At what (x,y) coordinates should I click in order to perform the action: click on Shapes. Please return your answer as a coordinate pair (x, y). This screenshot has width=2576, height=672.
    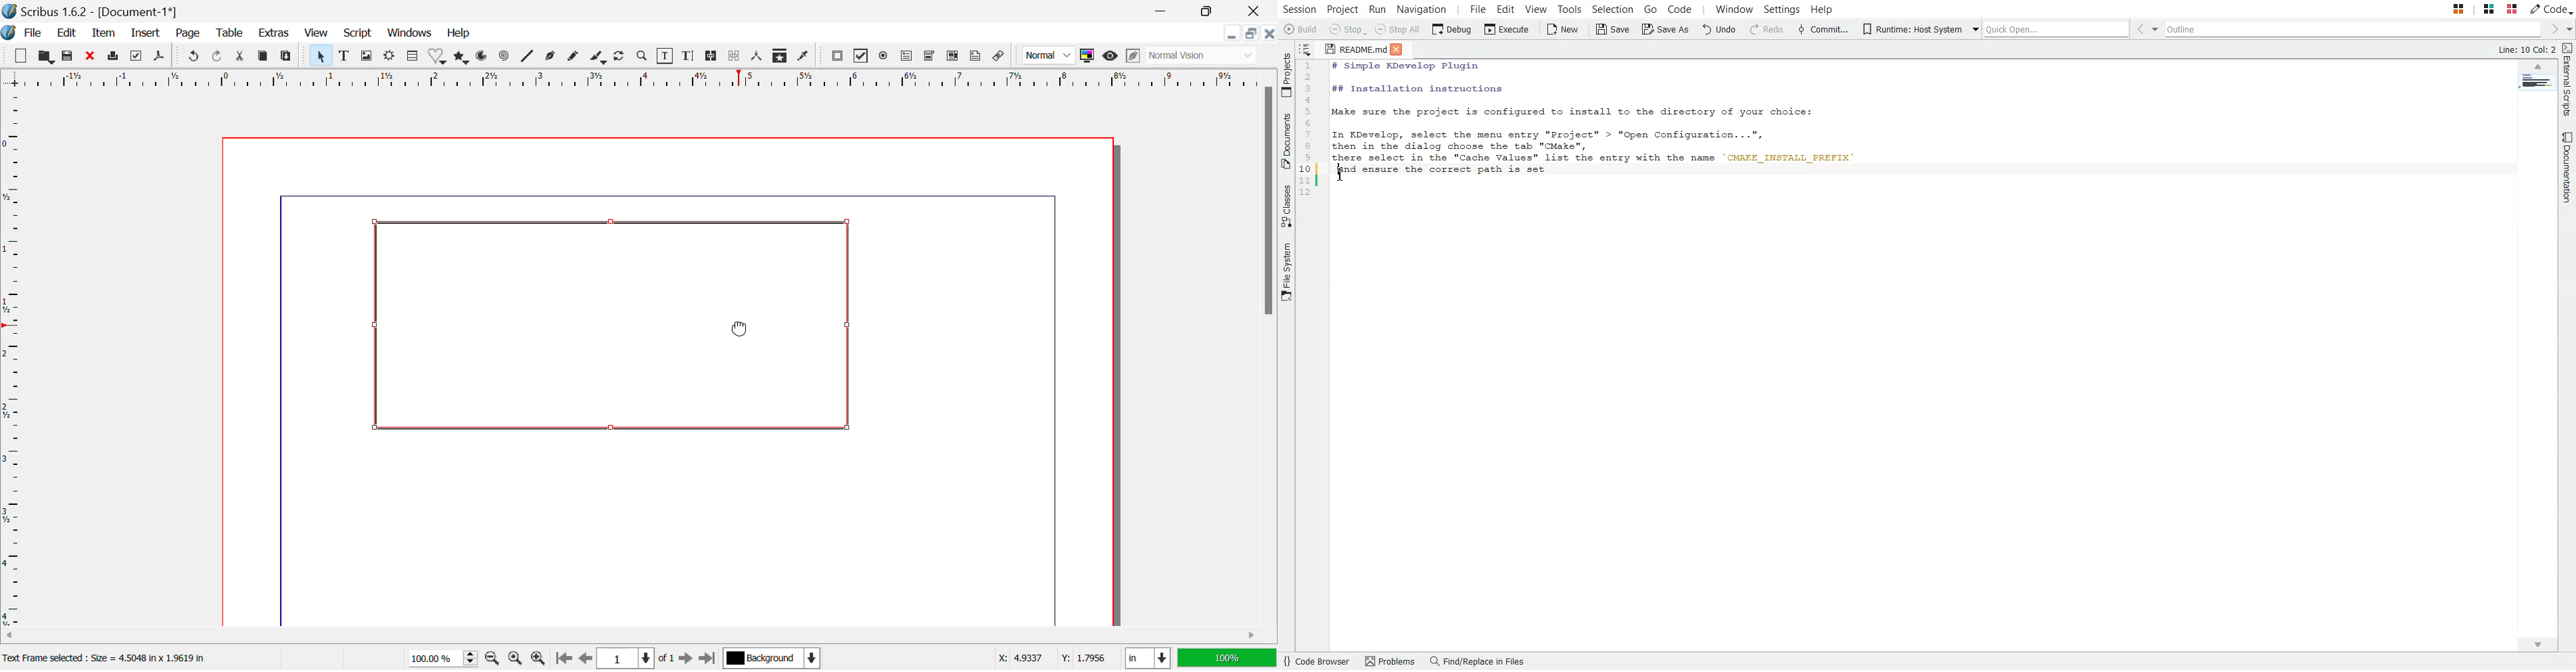
    Looking at the image, I should click on (439, 58).